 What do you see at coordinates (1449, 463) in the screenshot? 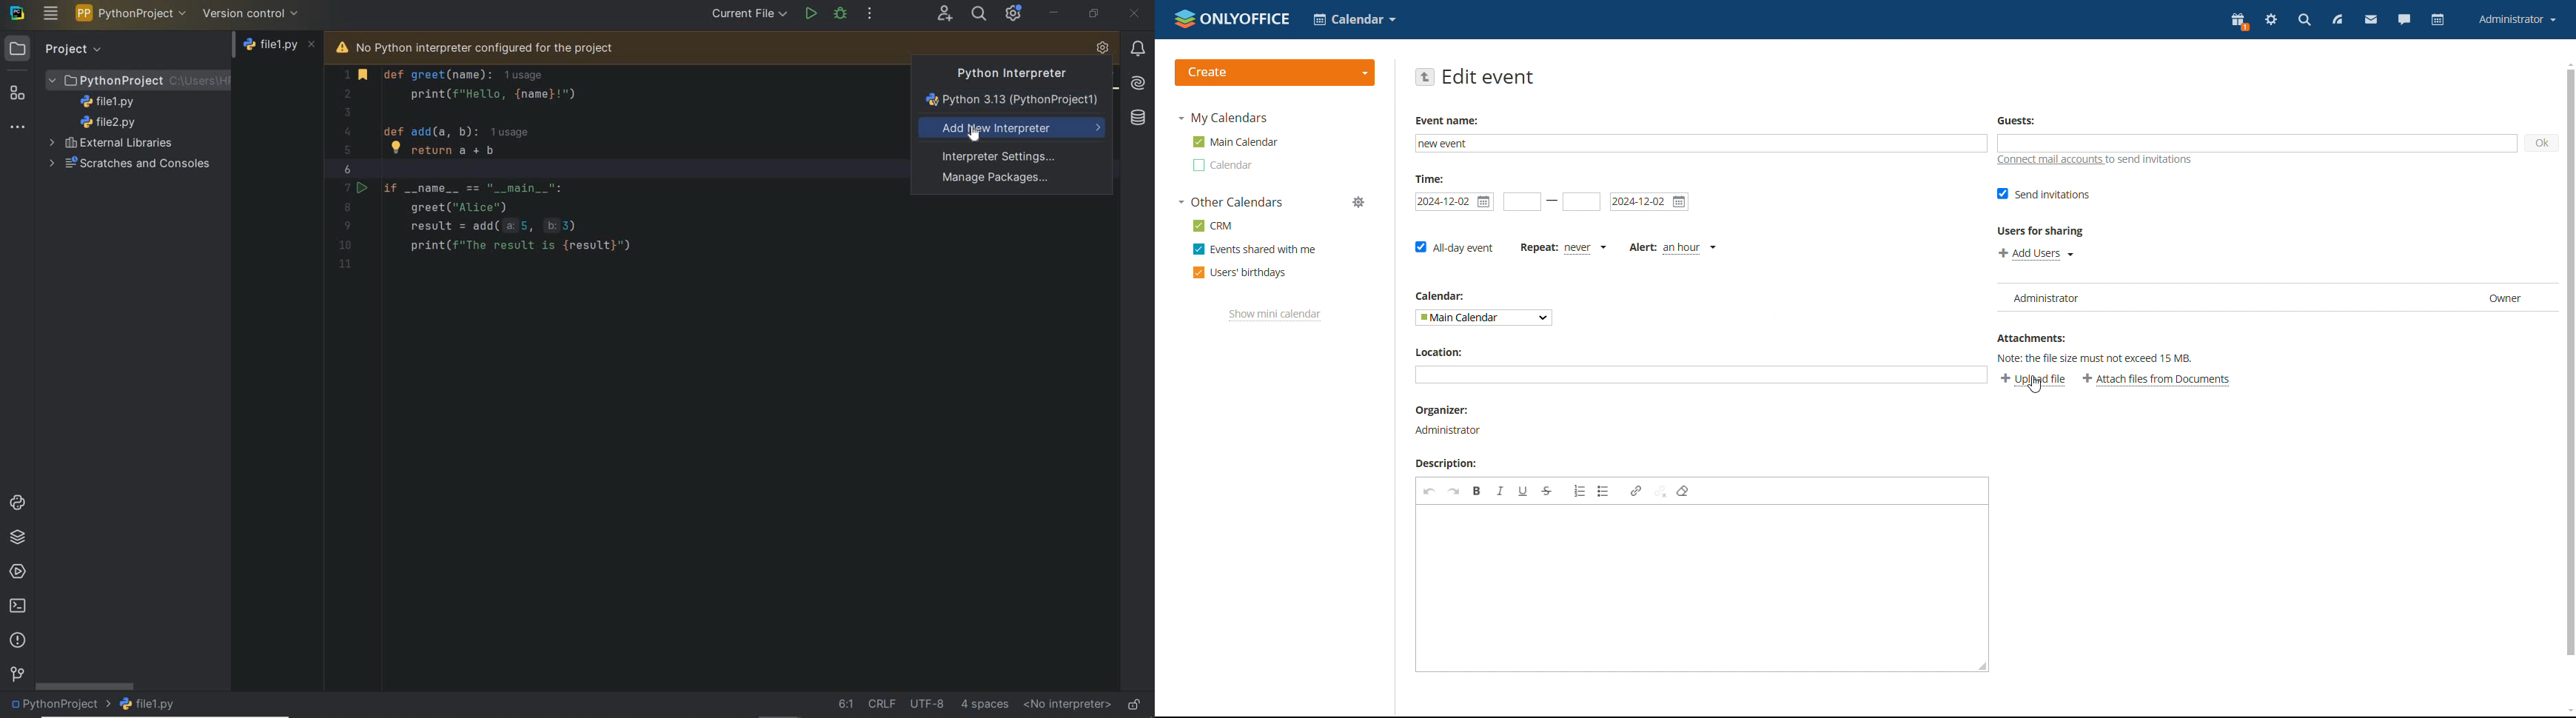
I see `Descriptions:` at bounding box center [1449, 463].